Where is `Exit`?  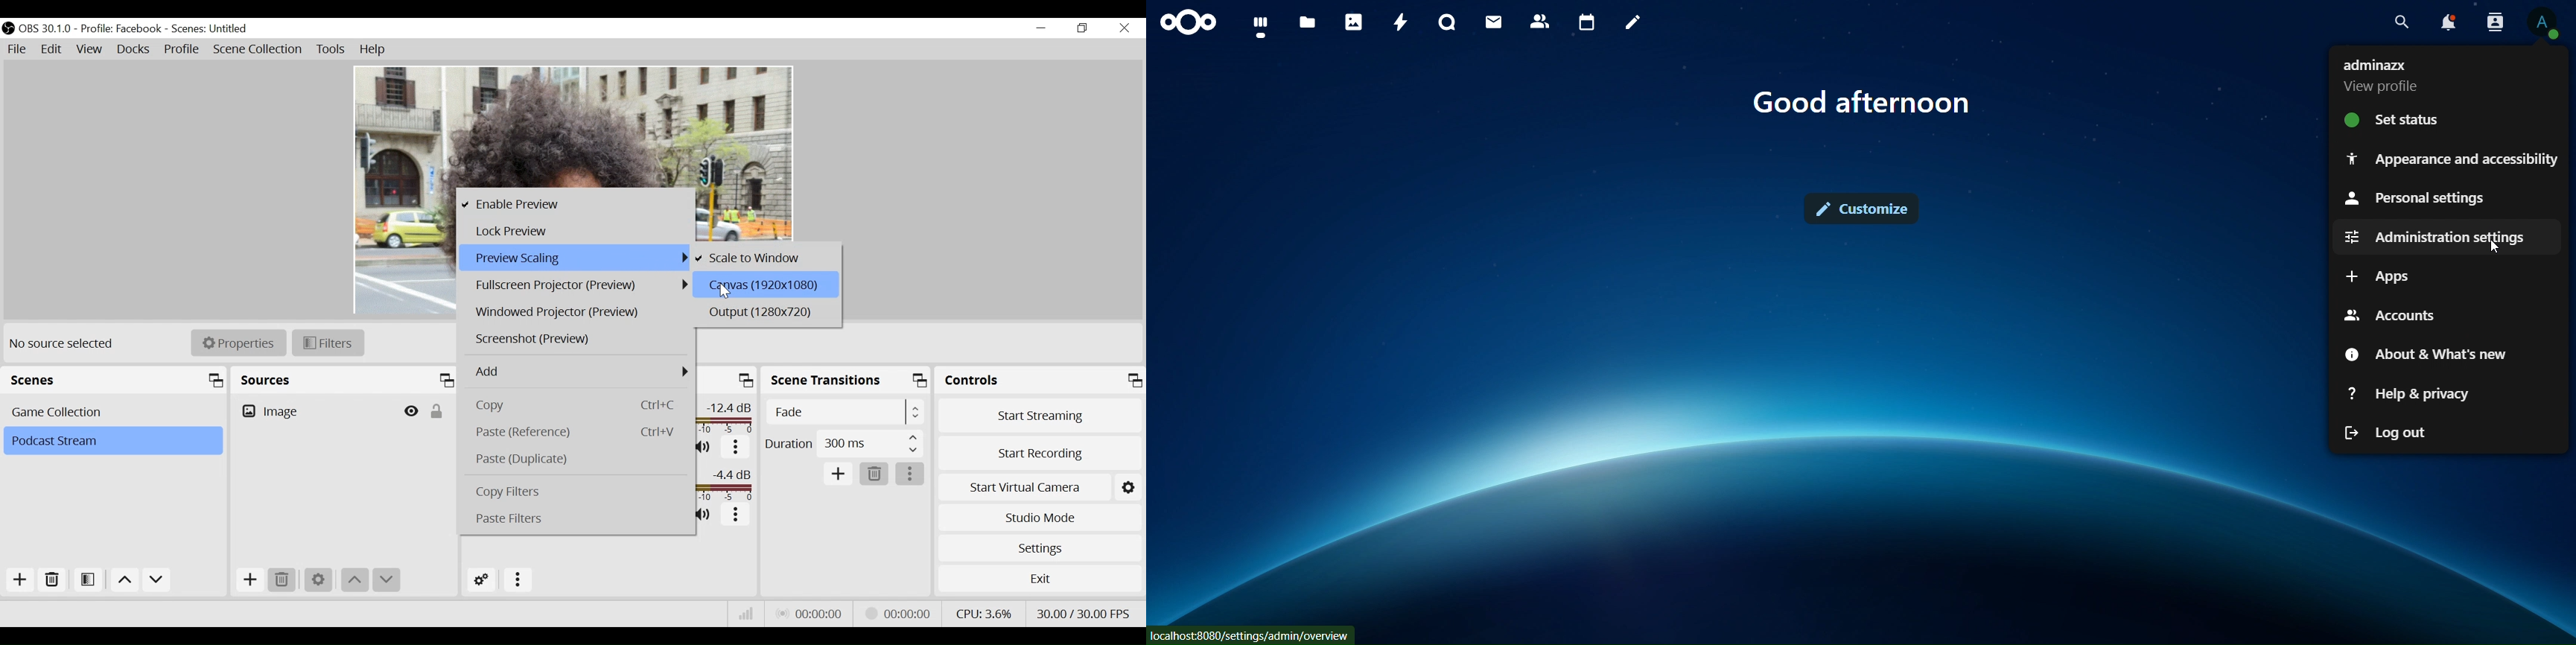
Exit is located at coordinates (1042, 580).